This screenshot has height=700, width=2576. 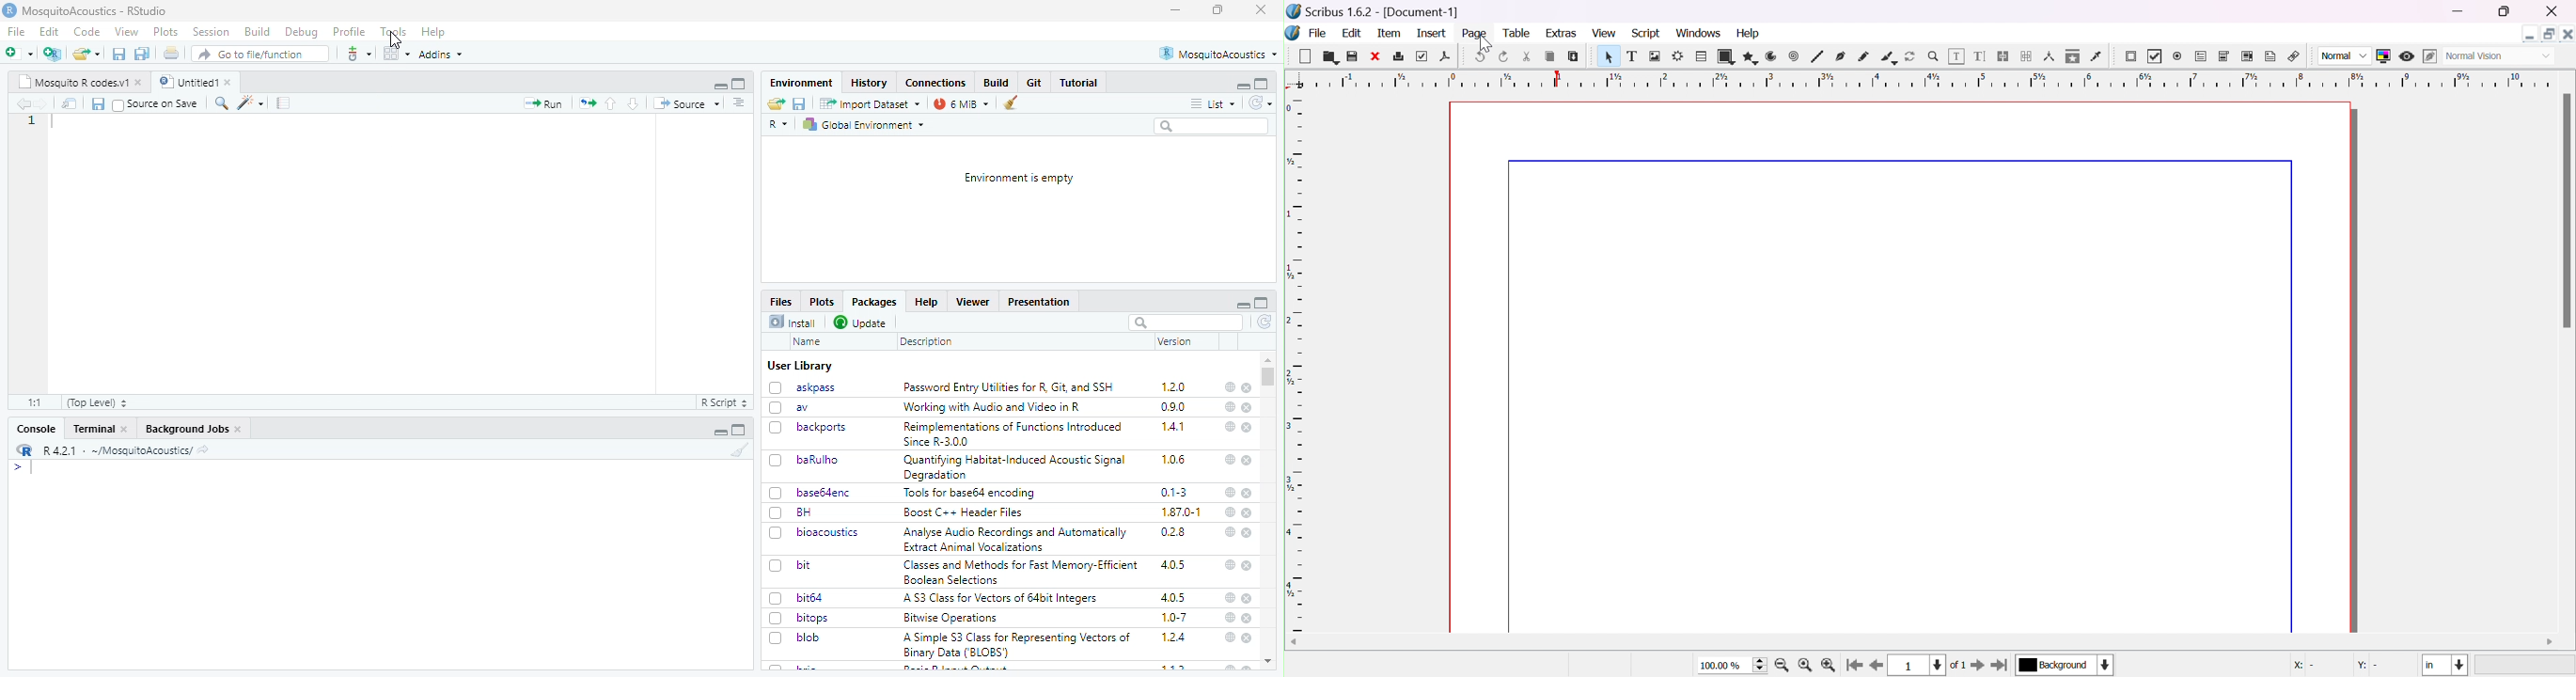 What do you see at coordinates (826, 493) in the screenshot?
I see `base64enc` at bounding box center [826, 493].